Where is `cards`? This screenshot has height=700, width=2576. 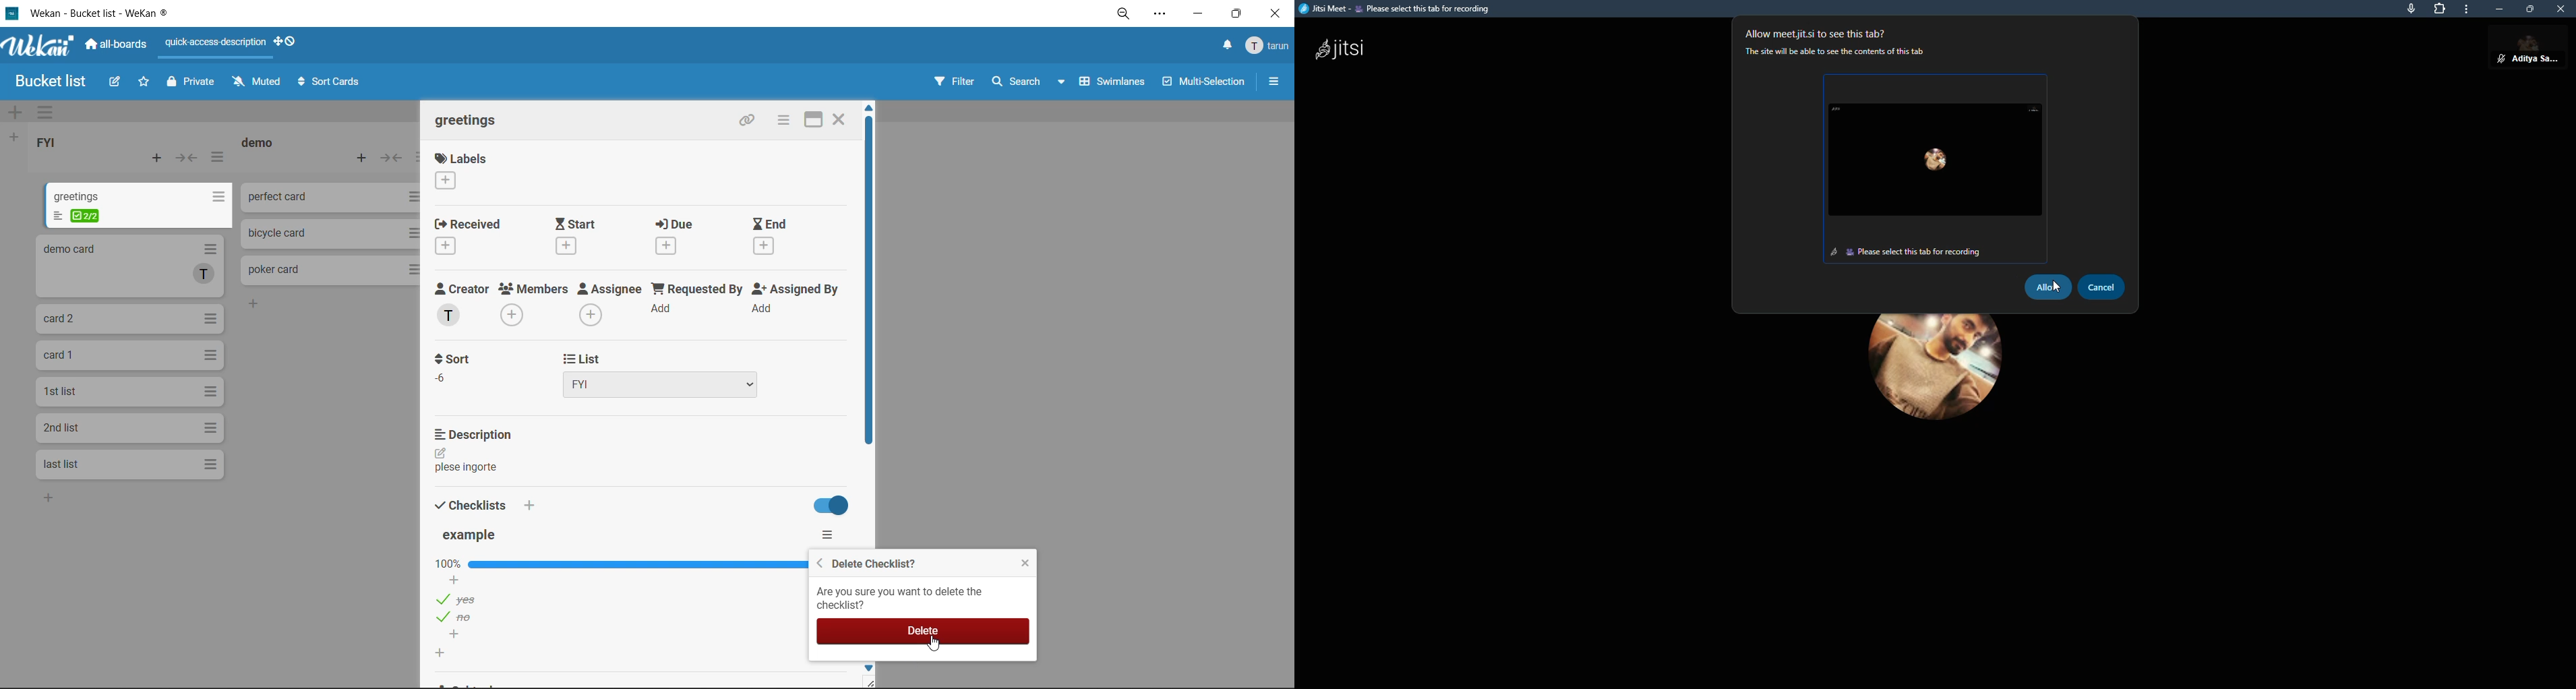
cards is located at coordinates (128, 463).